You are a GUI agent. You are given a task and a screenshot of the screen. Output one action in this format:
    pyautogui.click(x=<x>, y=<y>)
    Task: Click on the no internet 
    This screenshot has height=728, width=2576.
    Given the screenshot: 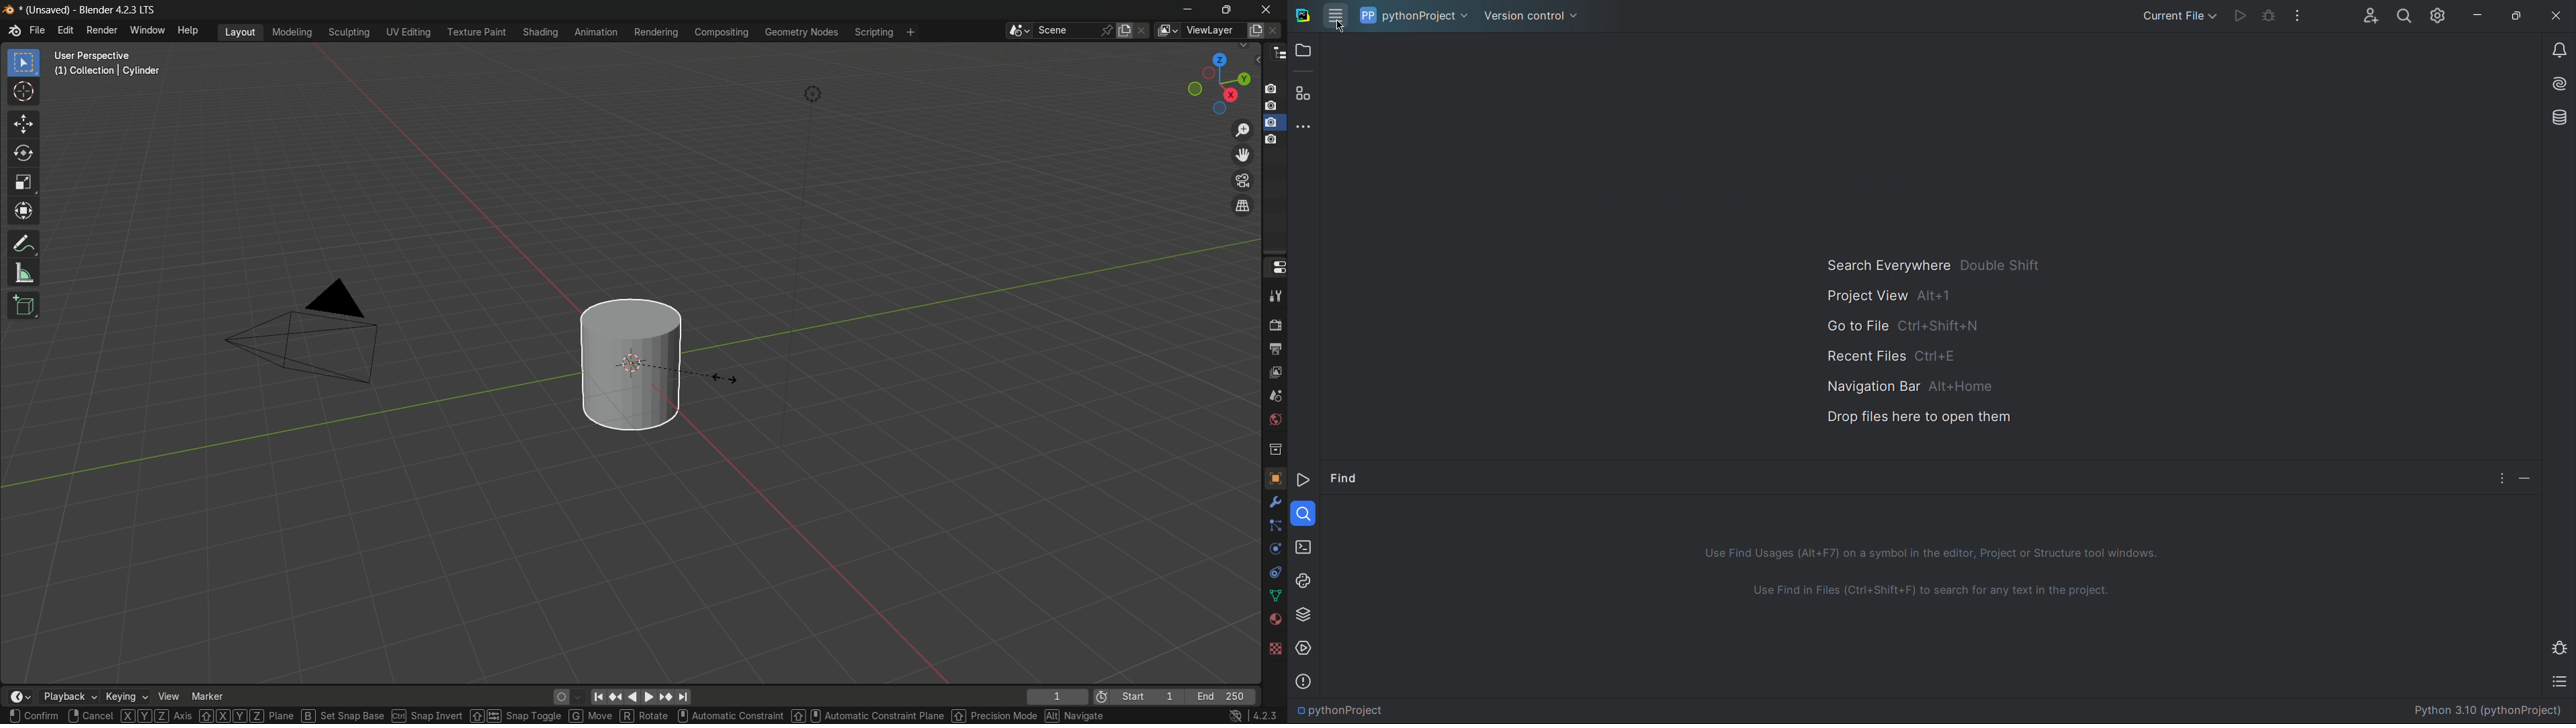 What is the action you would take?
    pyautogui.click(x=1234, y=716)
    